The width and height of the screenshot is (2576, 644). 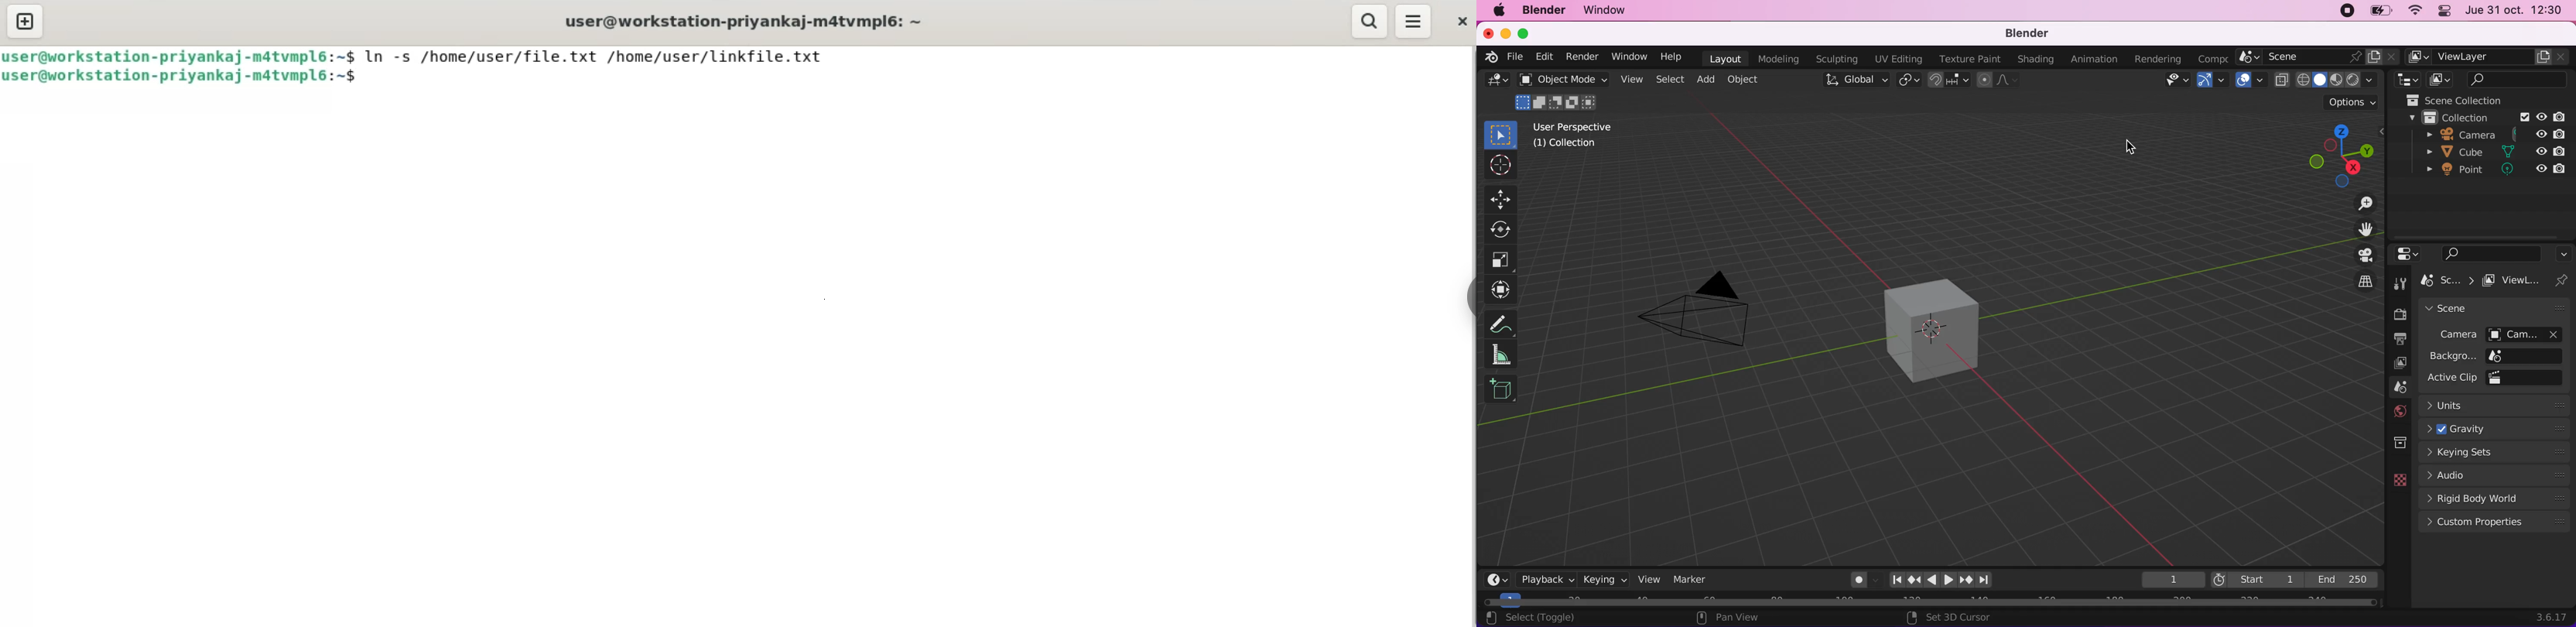 I want to click on collection, so click(x=2448, y=116).